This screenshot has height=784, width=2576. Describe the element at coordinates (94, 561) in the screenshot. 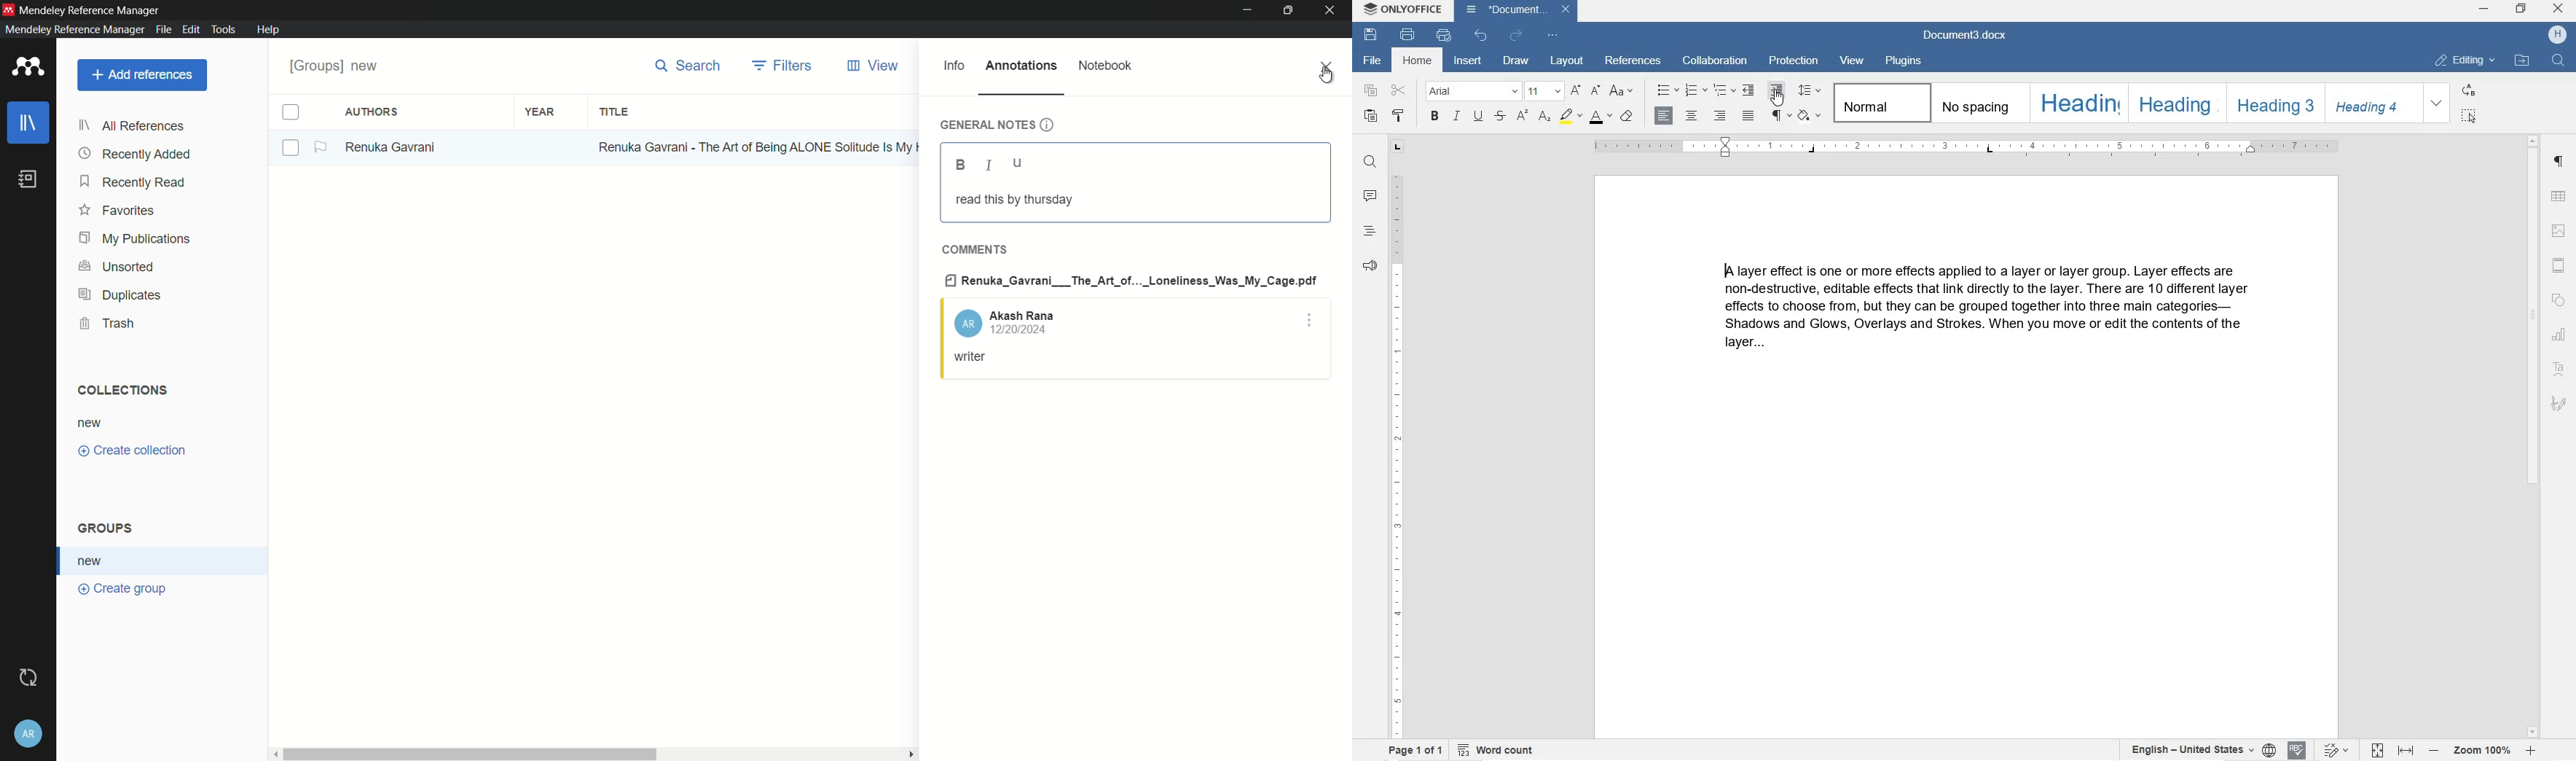

I see `new` at that location.